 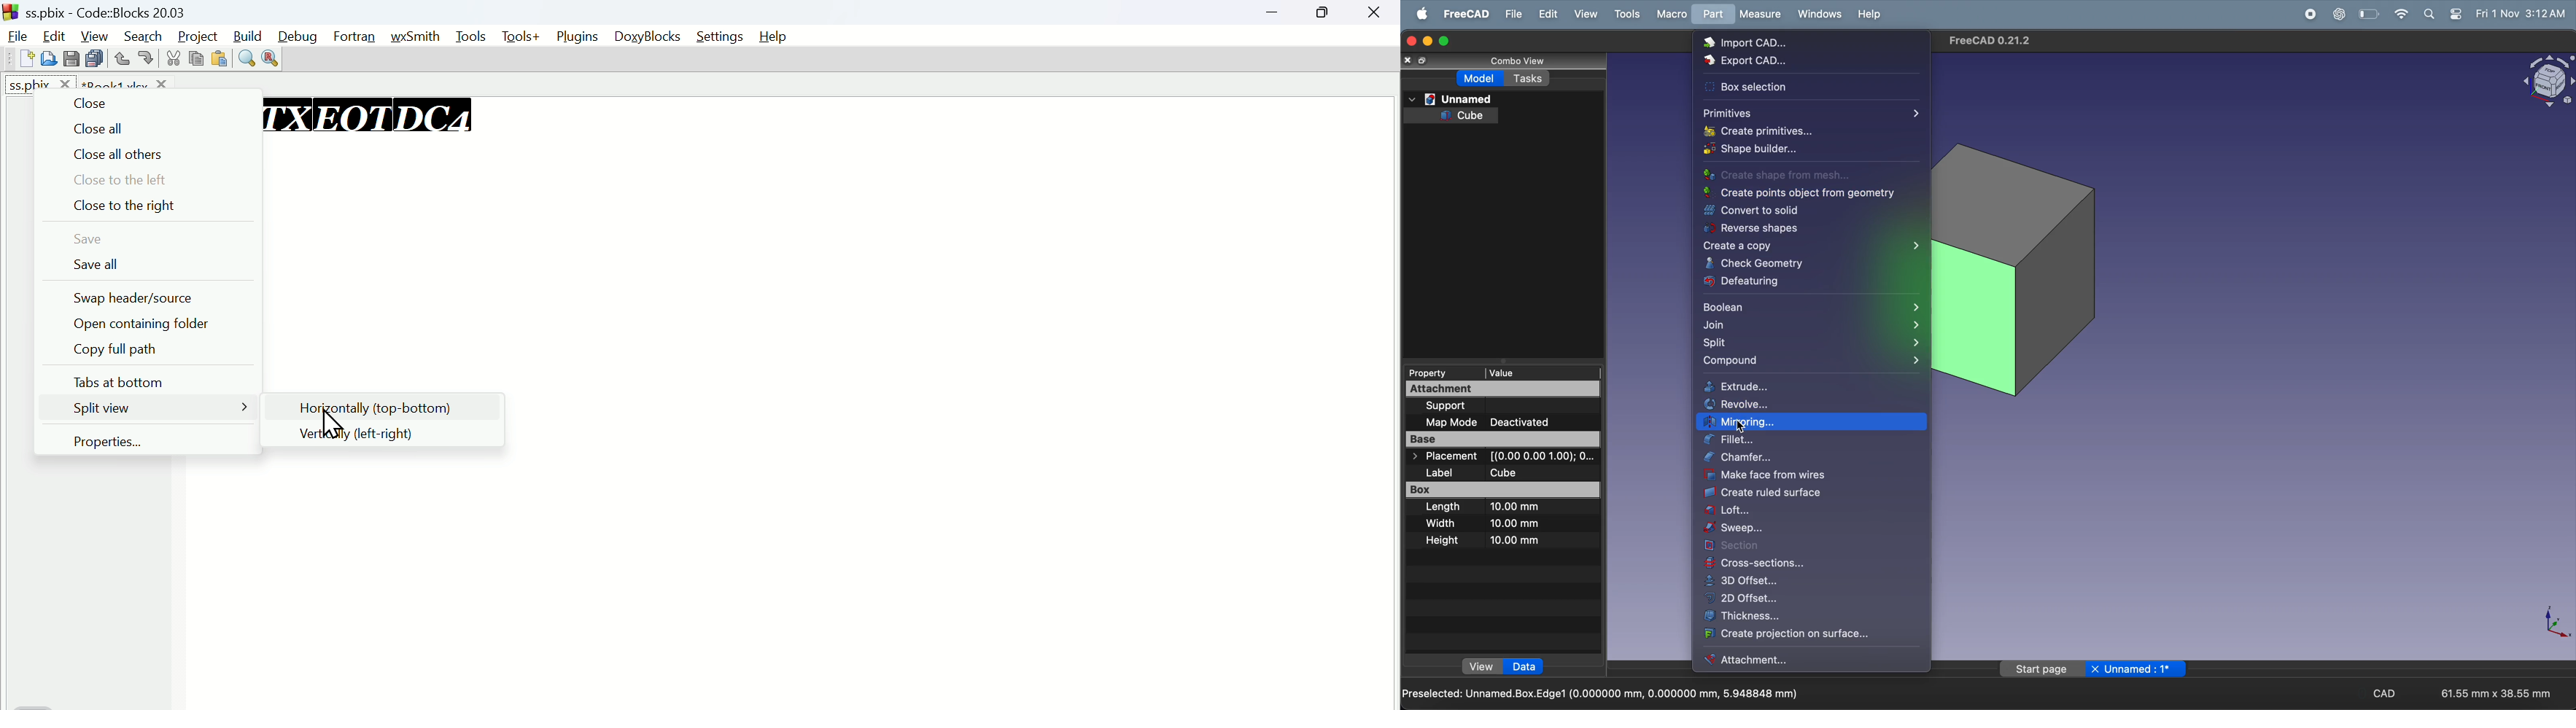 What do you see at coordinates (1812, 345) in the screenshot?
I see `split` at bounding box center [1812, 345].